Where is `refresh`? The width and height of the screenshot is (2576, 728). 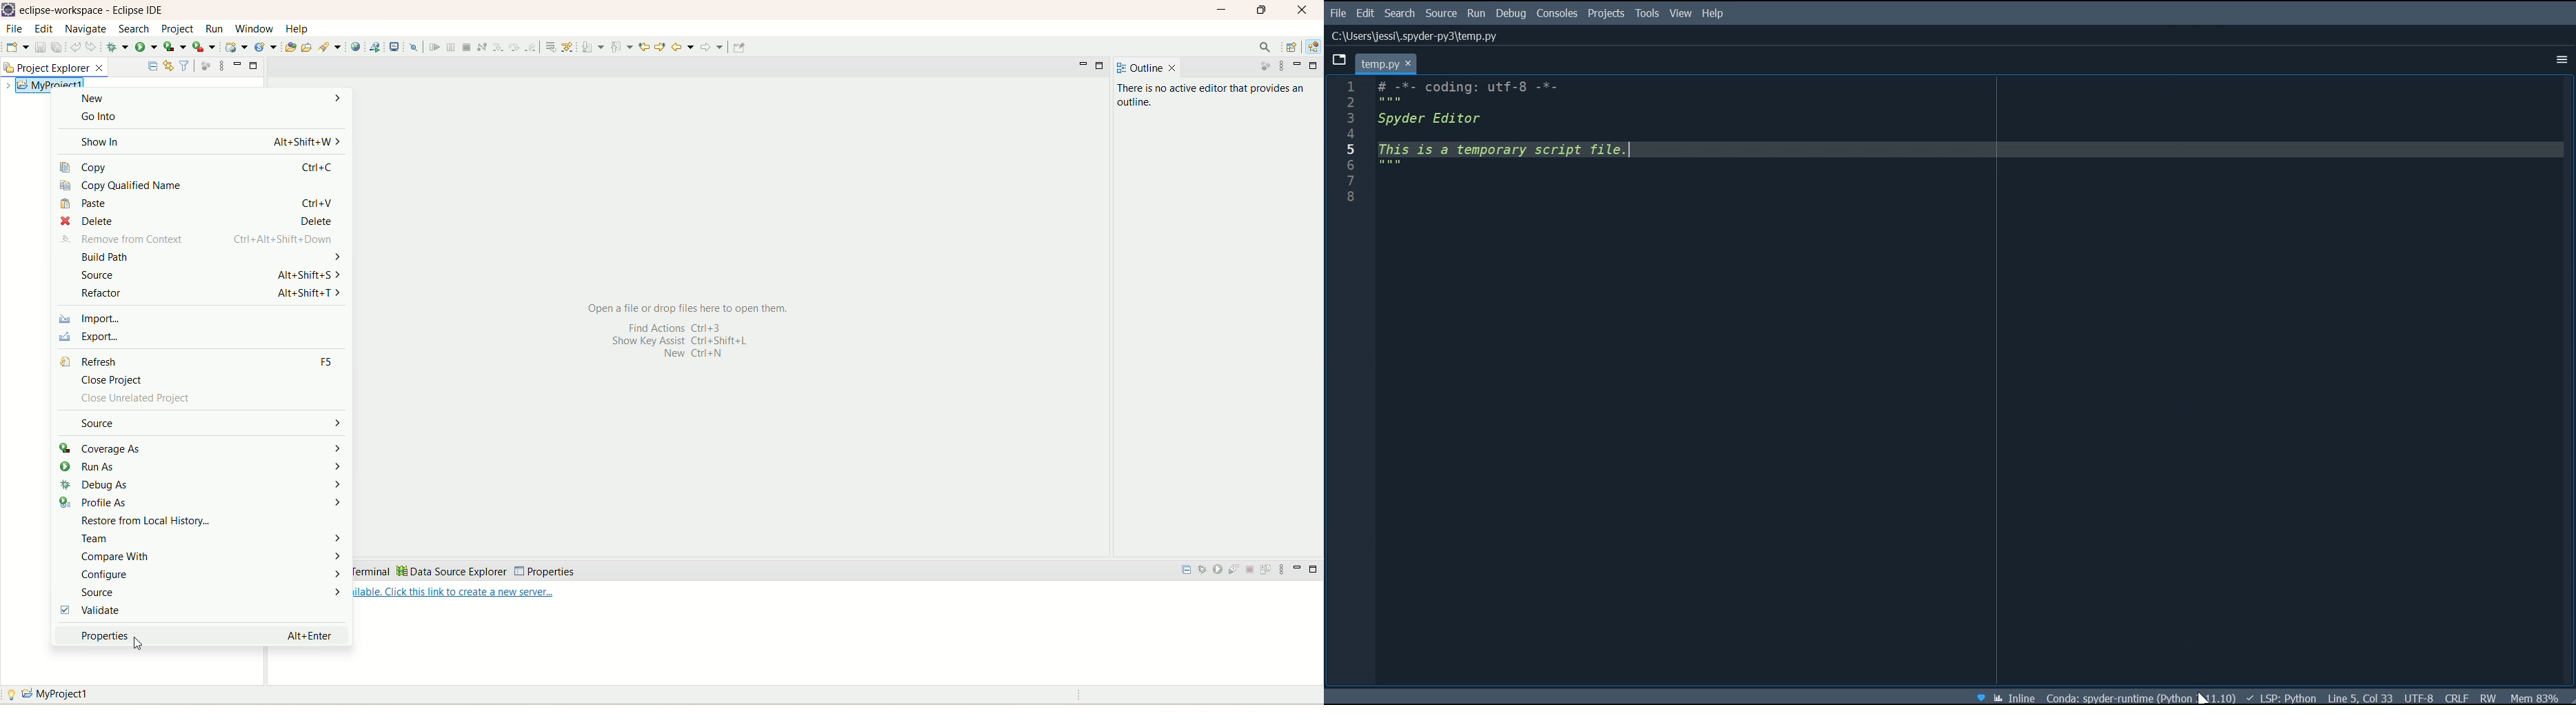 refresh is located at coordinates (201, 361).